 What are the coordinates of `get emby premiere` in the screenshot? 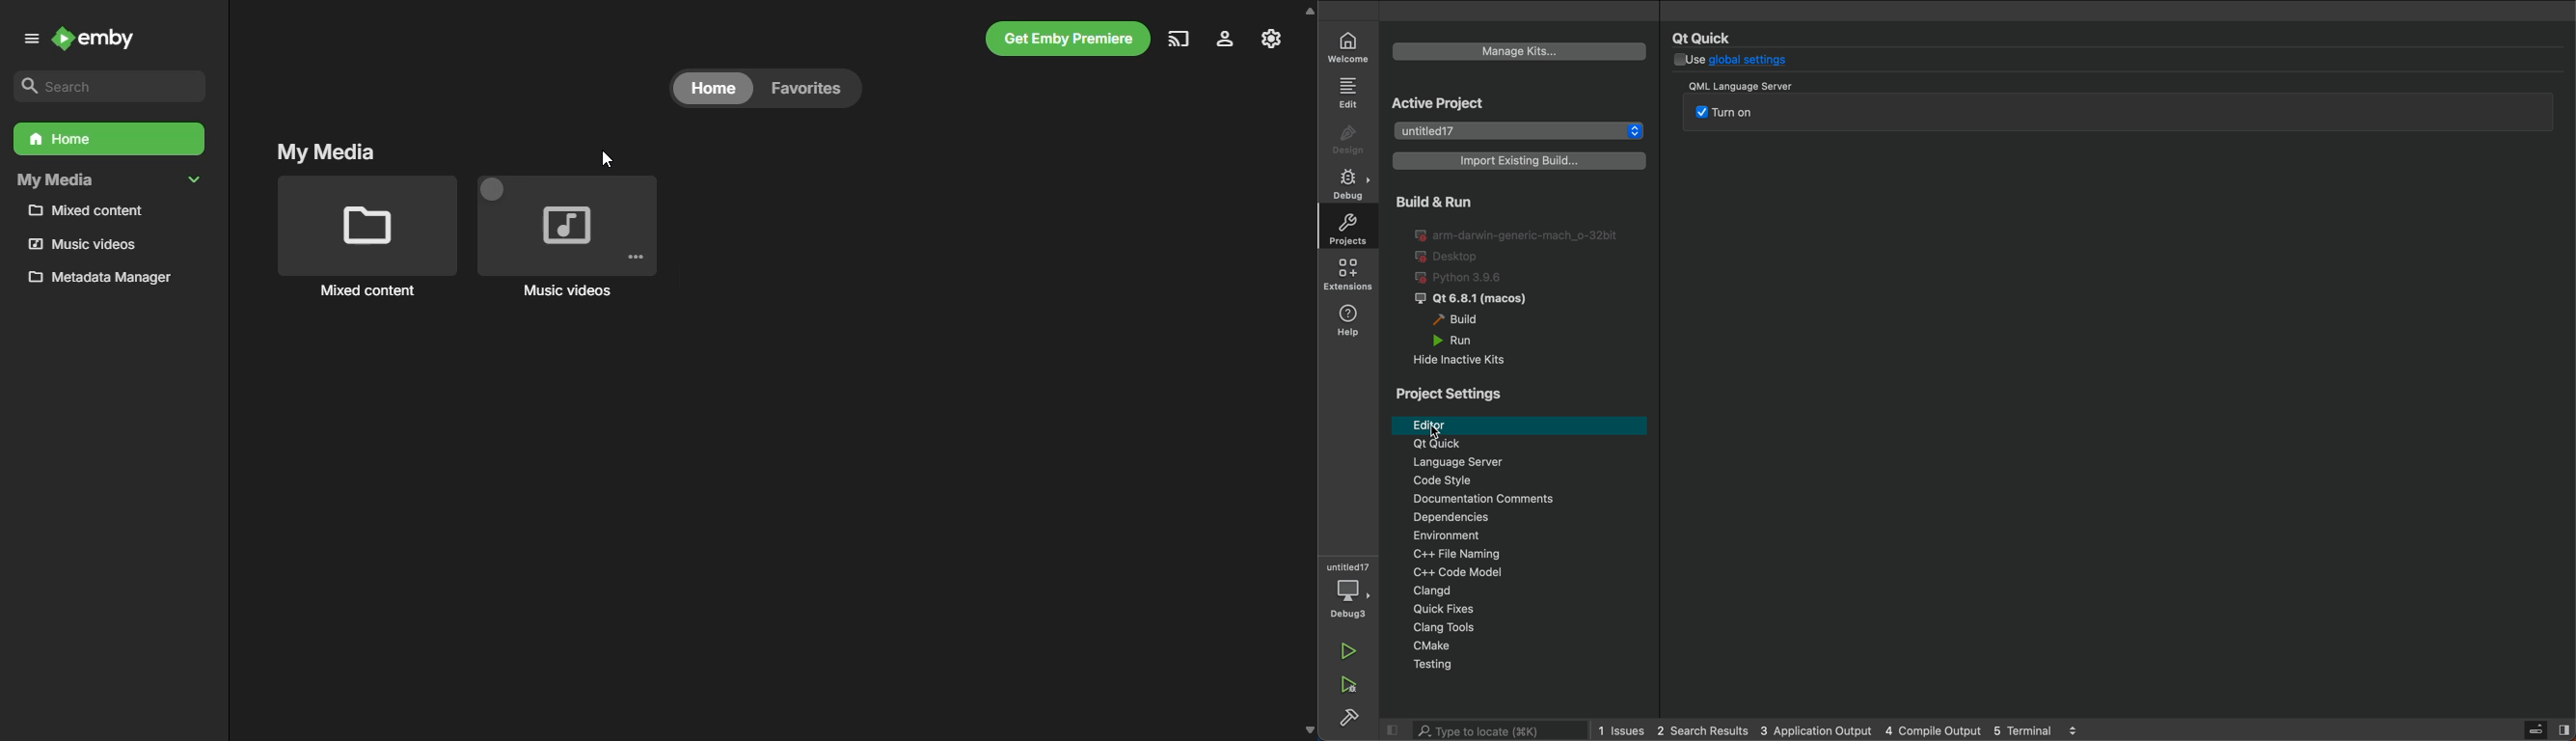 It's located at (1068, 40).